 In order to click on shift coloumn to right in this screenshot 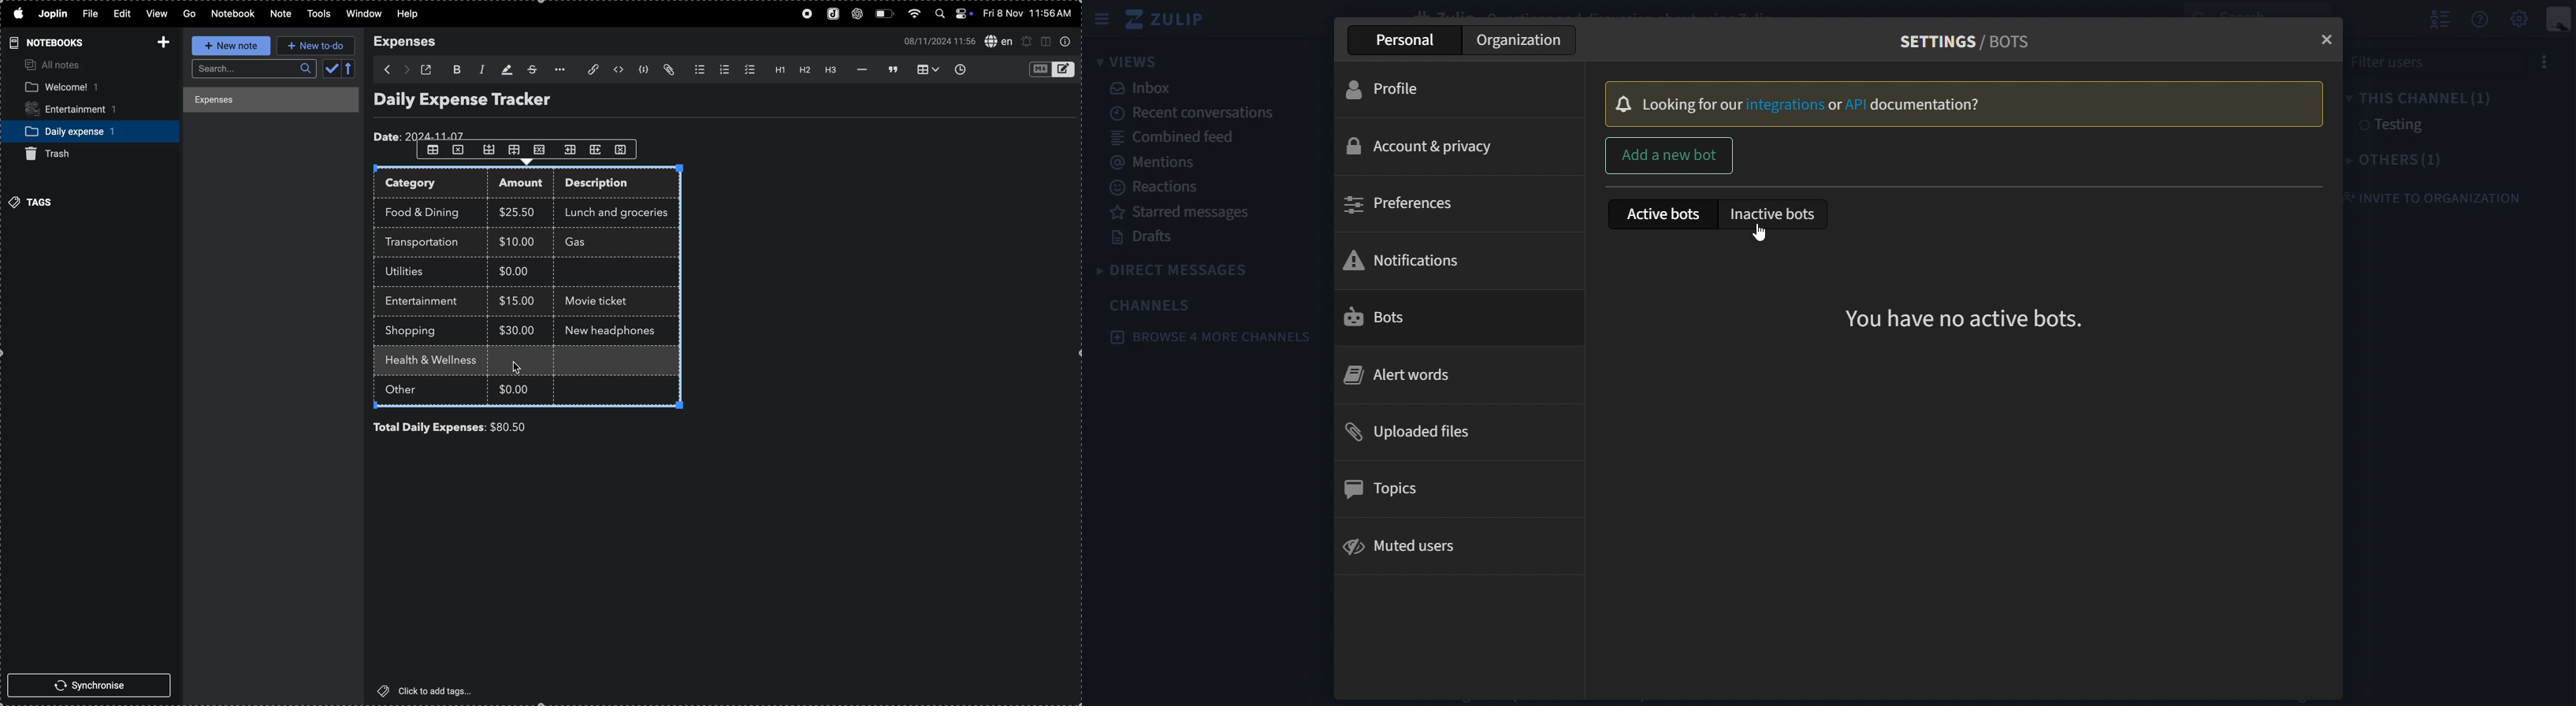, I will do `click(571, 149)`.